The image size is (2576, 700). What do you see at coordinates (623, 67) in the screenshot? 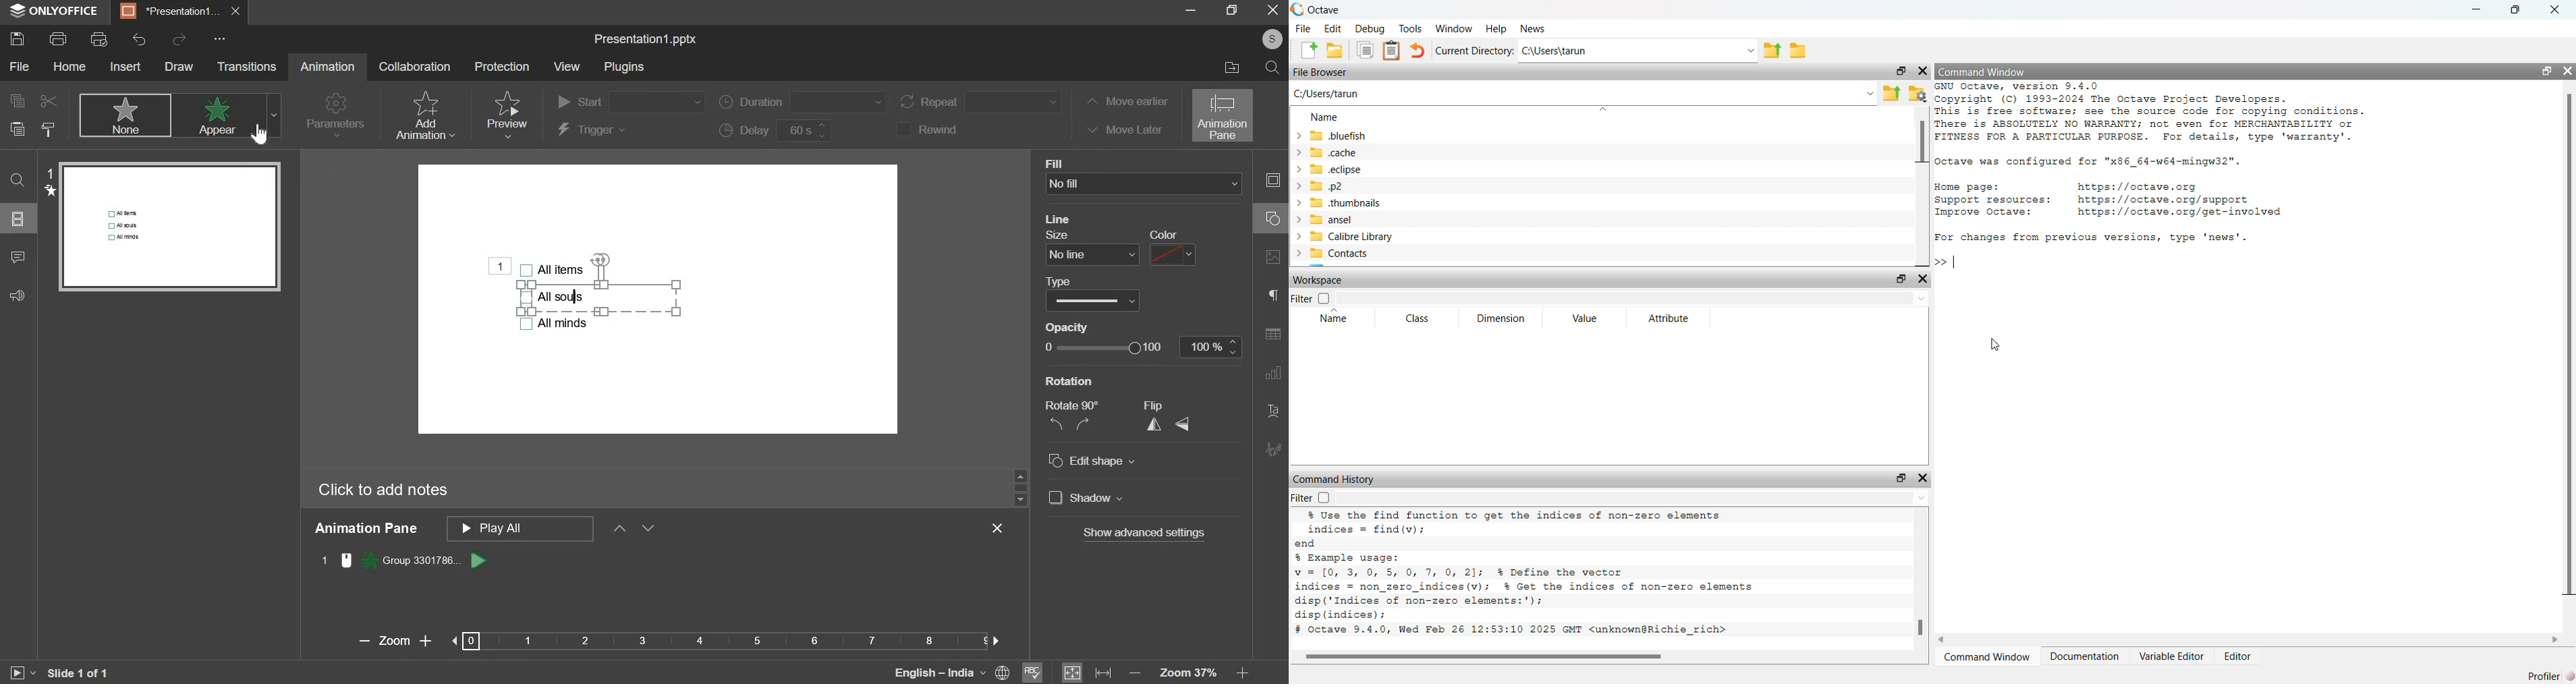
I see `plugins` at bounding box center [623, 67].